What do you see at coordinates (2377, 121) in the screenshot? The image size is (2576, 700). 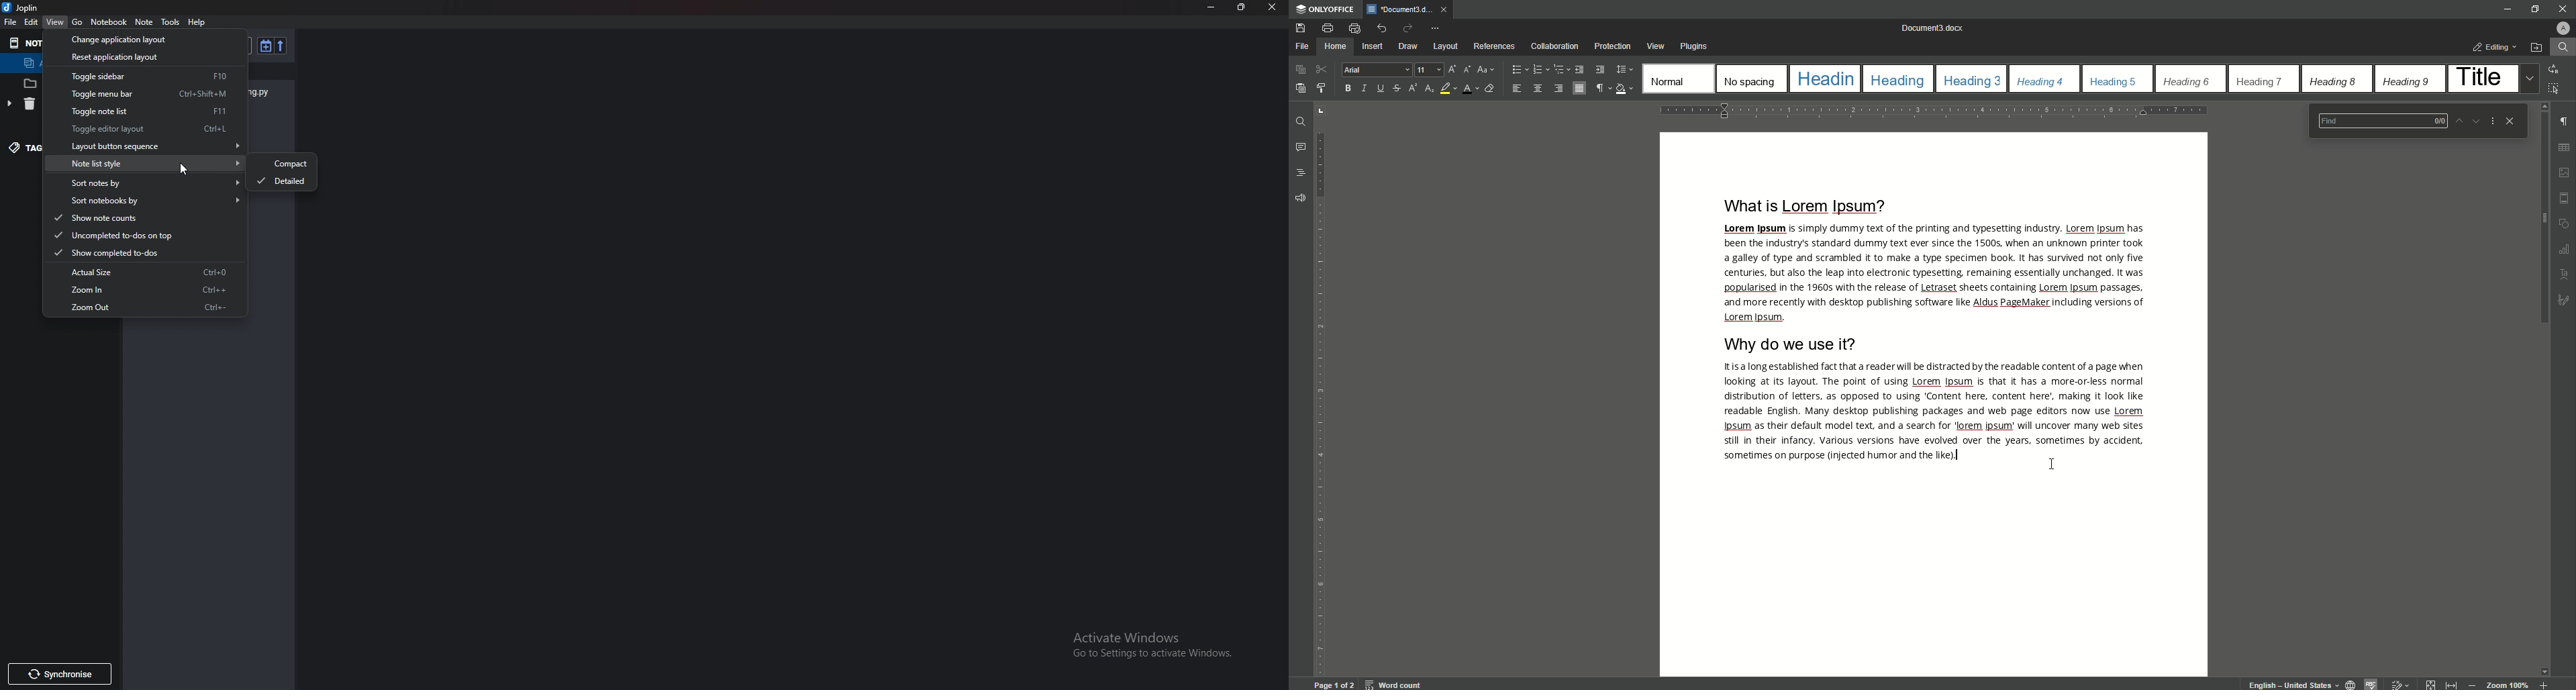 I see `Find` at bounding box center [2377, 121].